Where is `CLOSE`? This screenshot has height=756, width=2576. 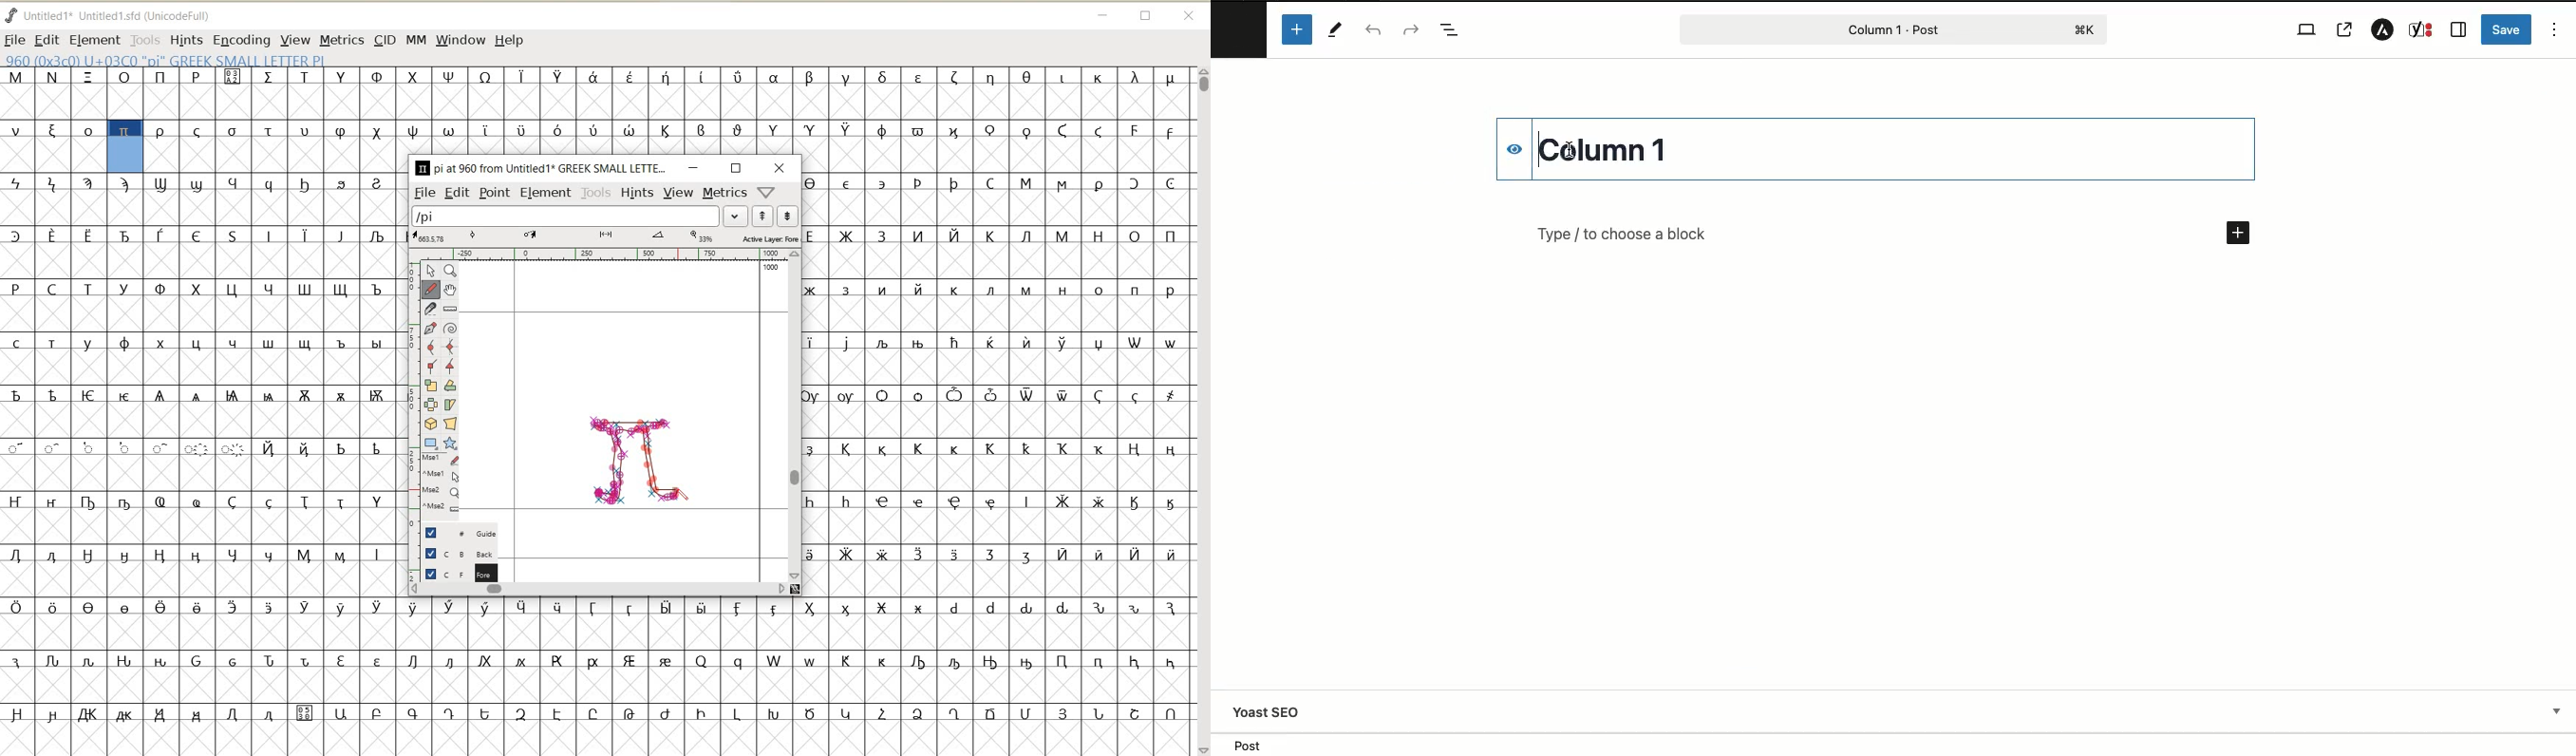
CLOSE is located at coordinates (1192, 17).